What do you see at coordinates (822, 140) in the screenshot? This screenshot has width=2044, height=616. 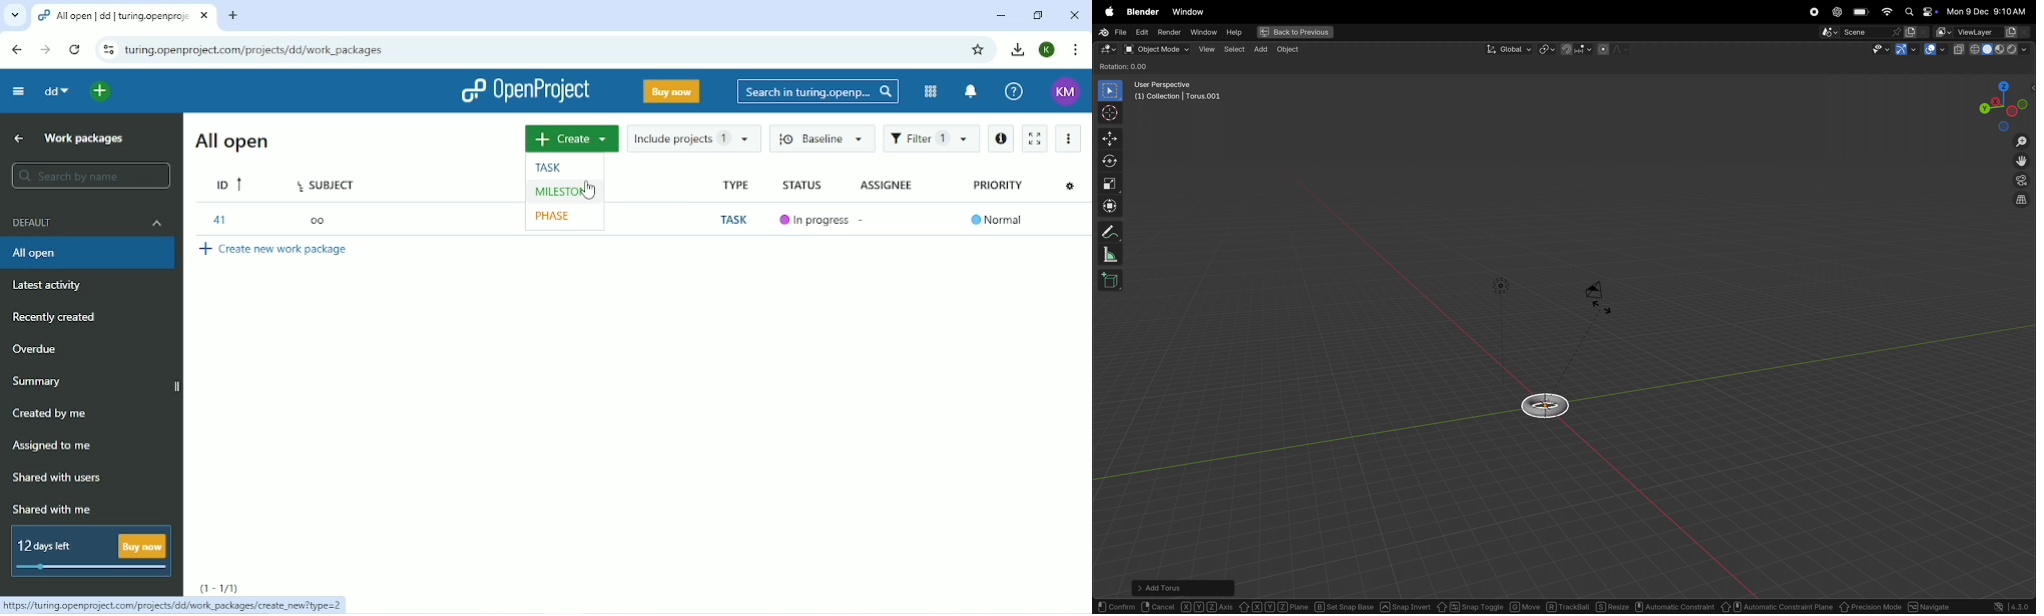 I see `Baseline` at bounding box center [822, 140].